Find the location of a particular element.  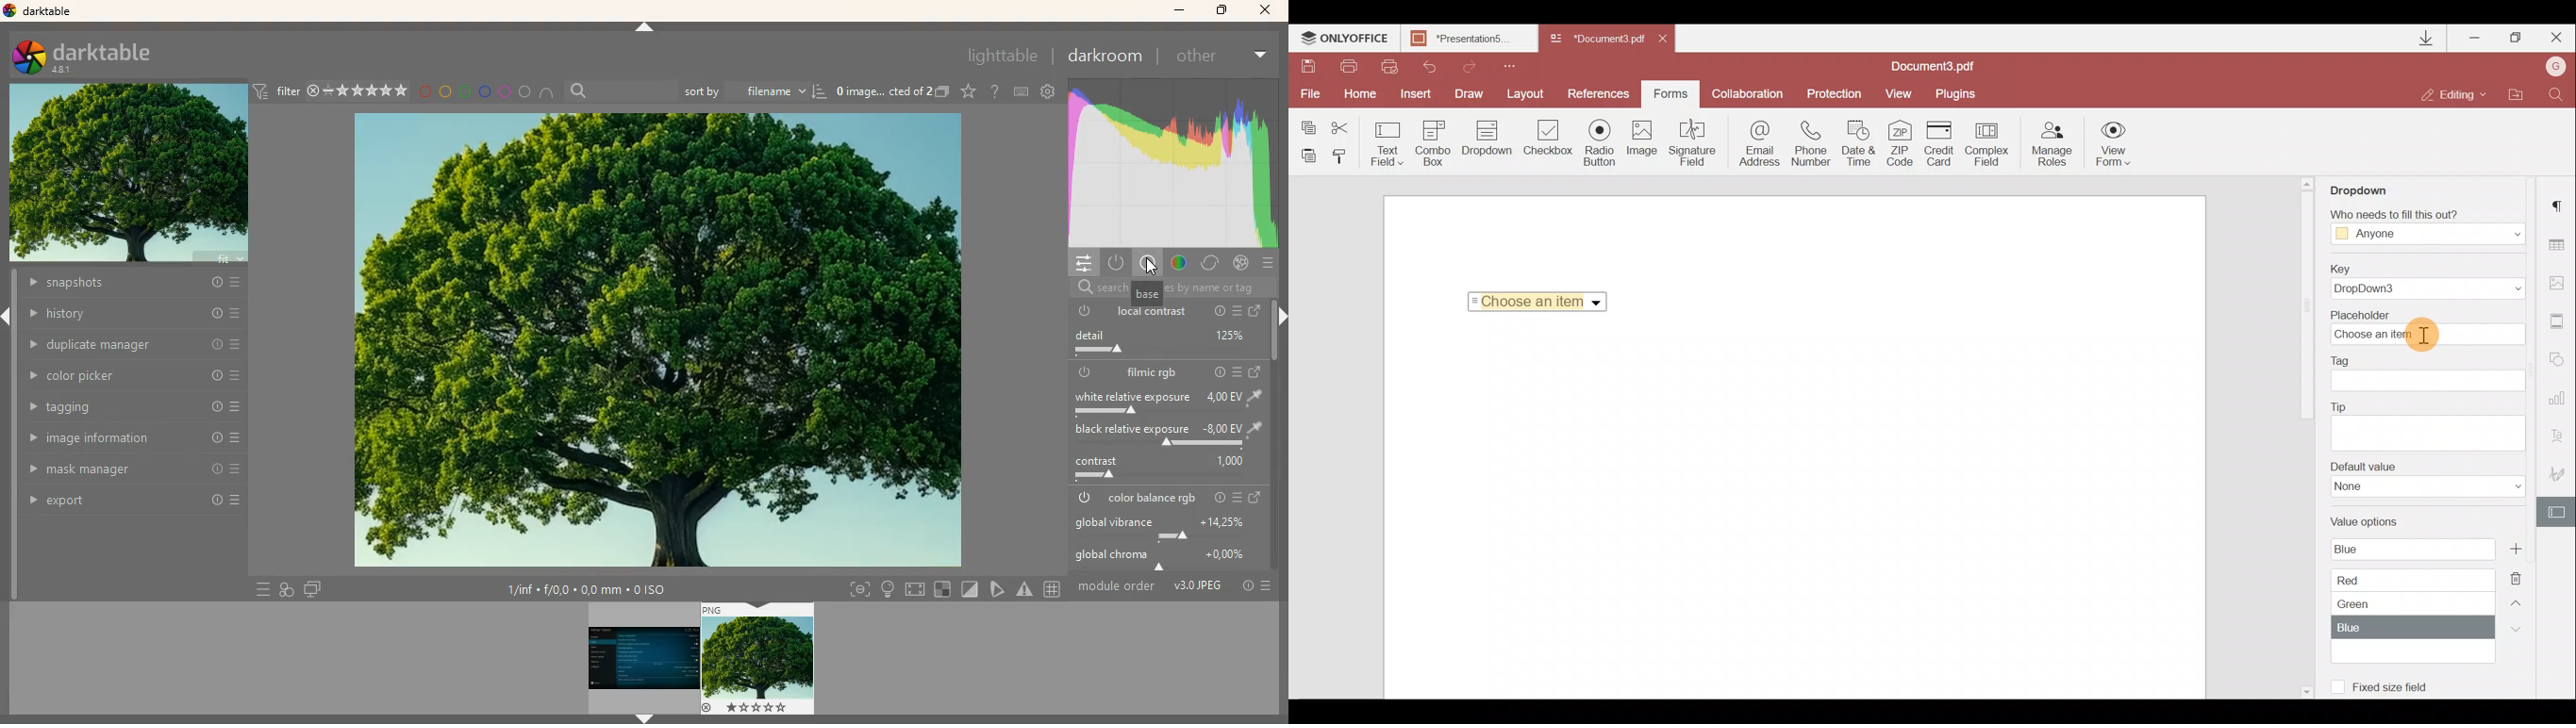

Save is located at coordinates (1308, 66).